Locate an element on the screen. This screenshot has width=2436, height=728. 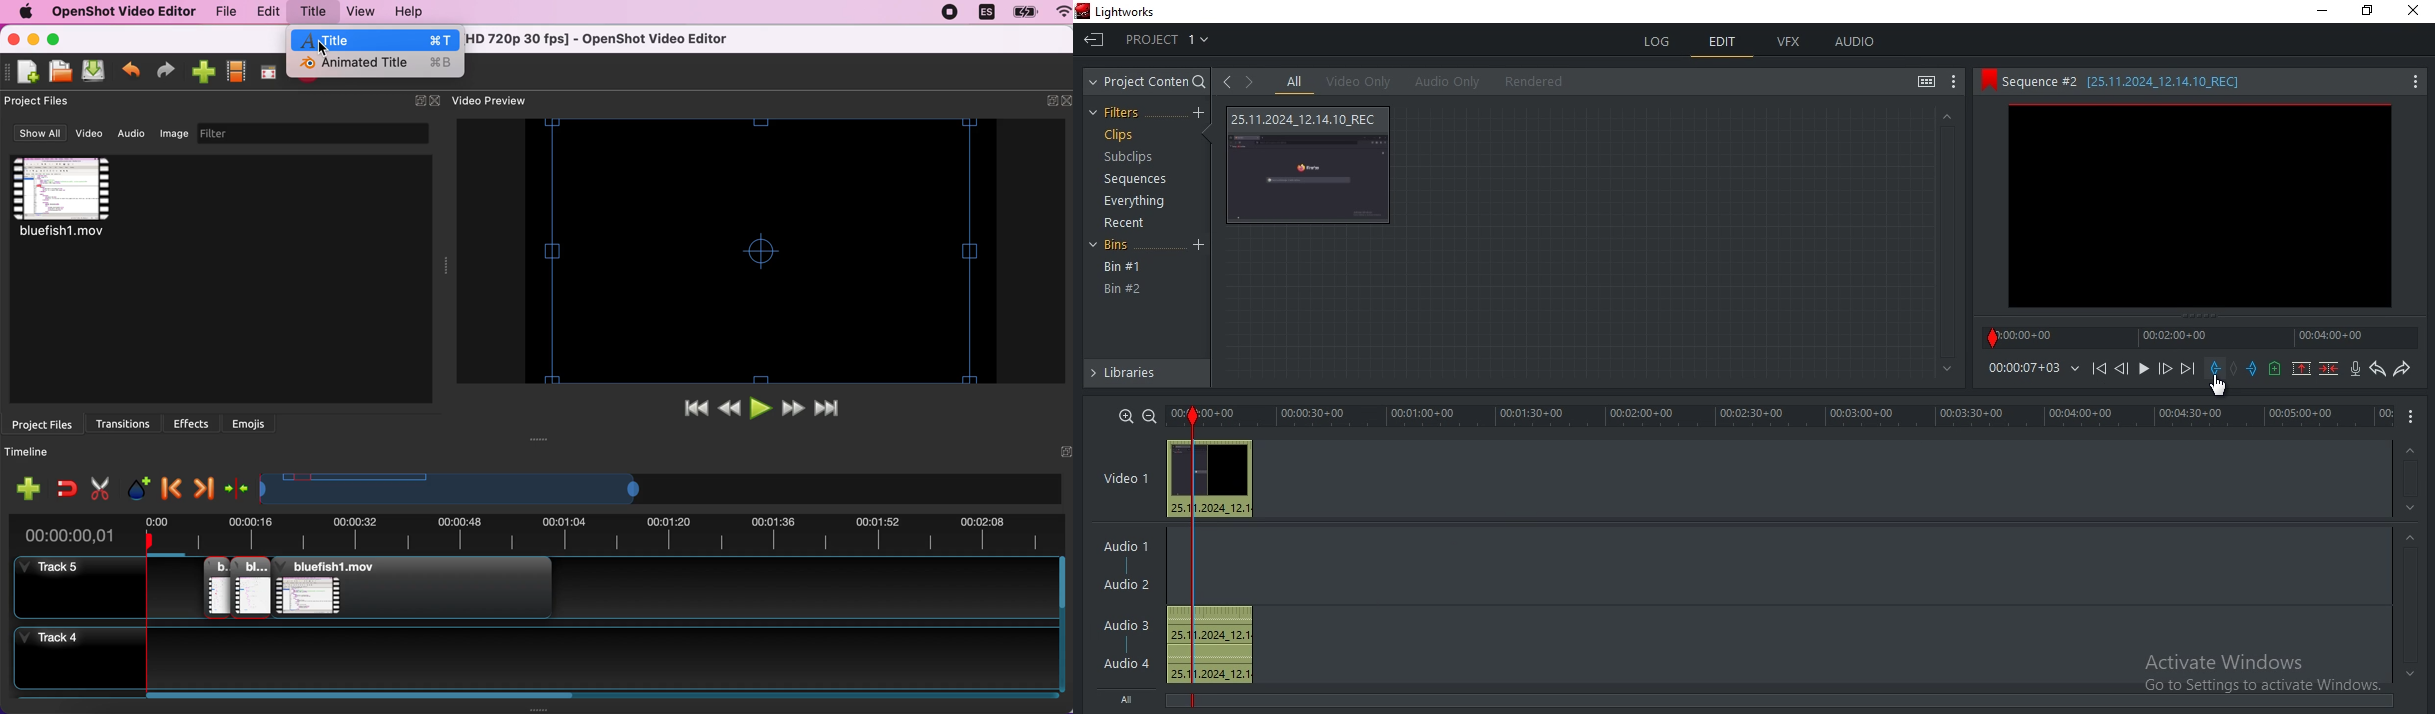
title is located at coordinates (311, 13).